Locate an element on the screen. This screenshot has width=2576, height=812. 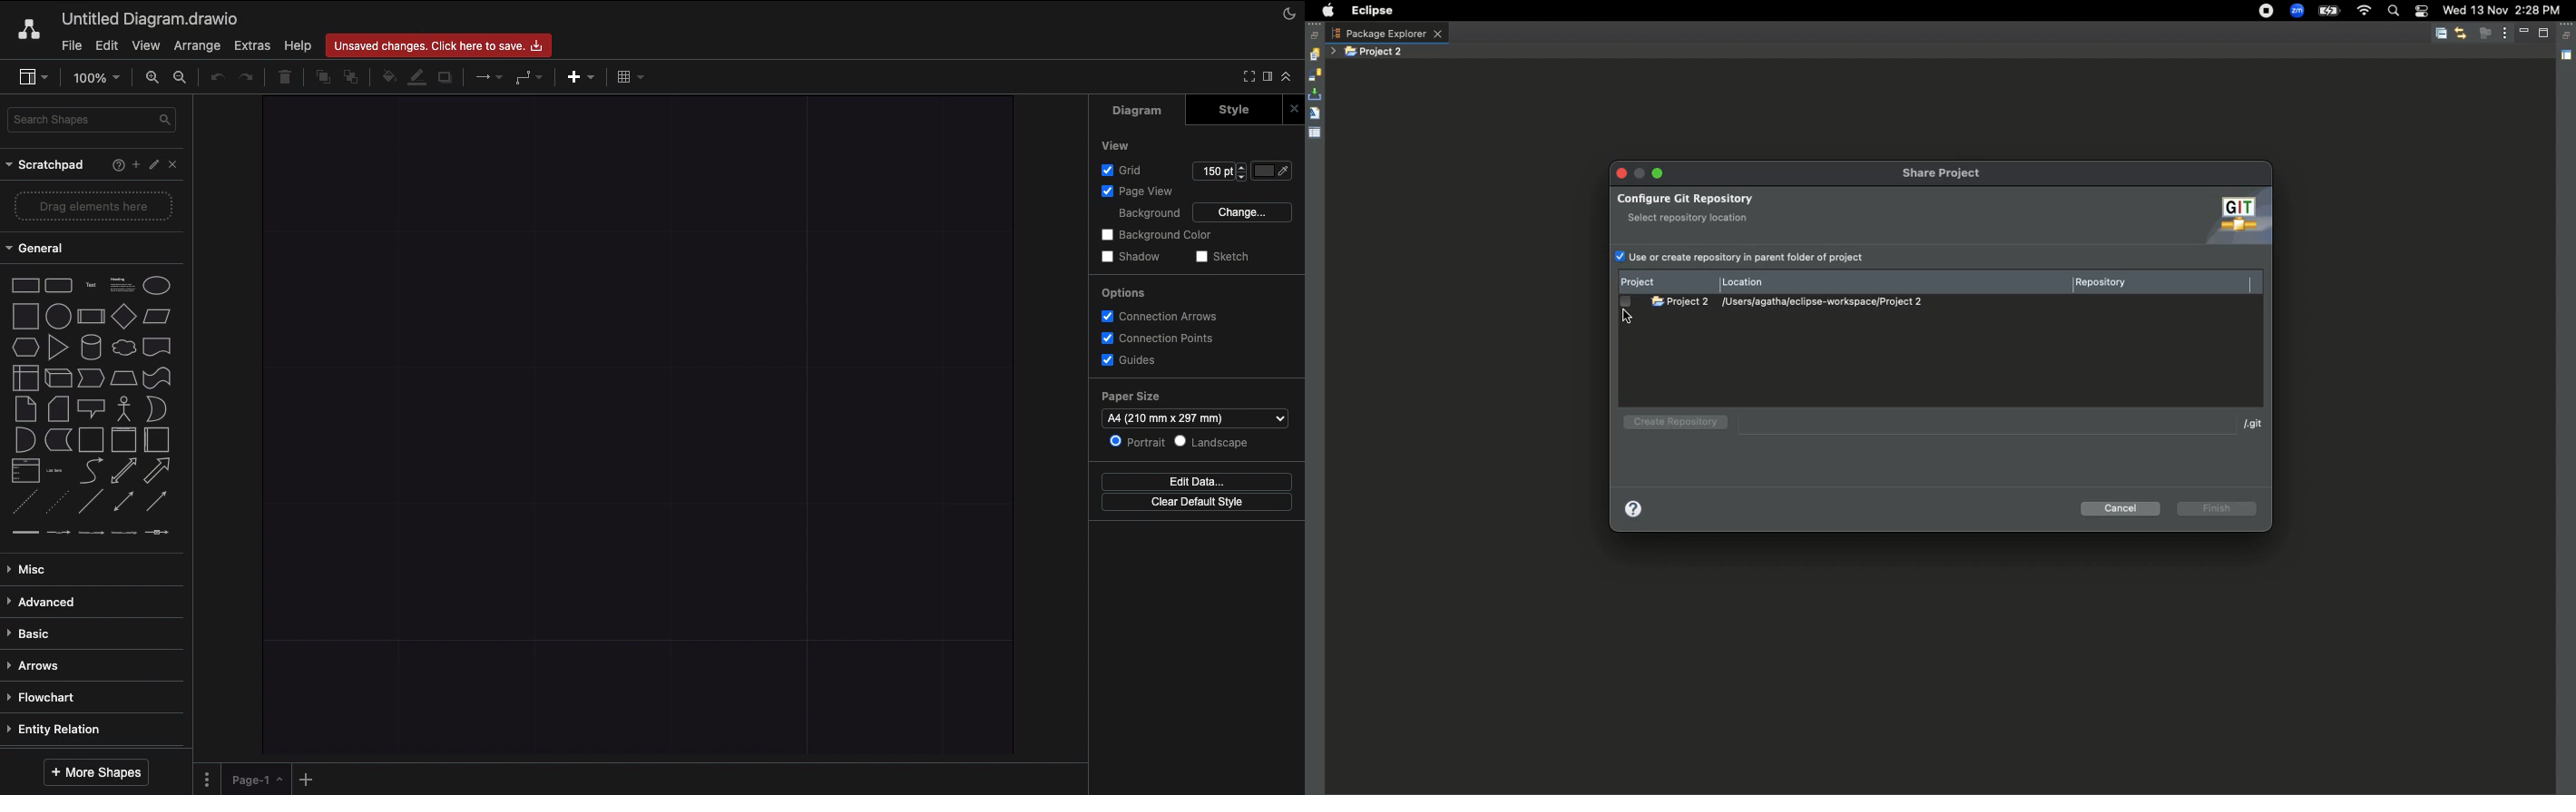
Use or create repository in parent folder of project is located at coordinates (1740, 258).